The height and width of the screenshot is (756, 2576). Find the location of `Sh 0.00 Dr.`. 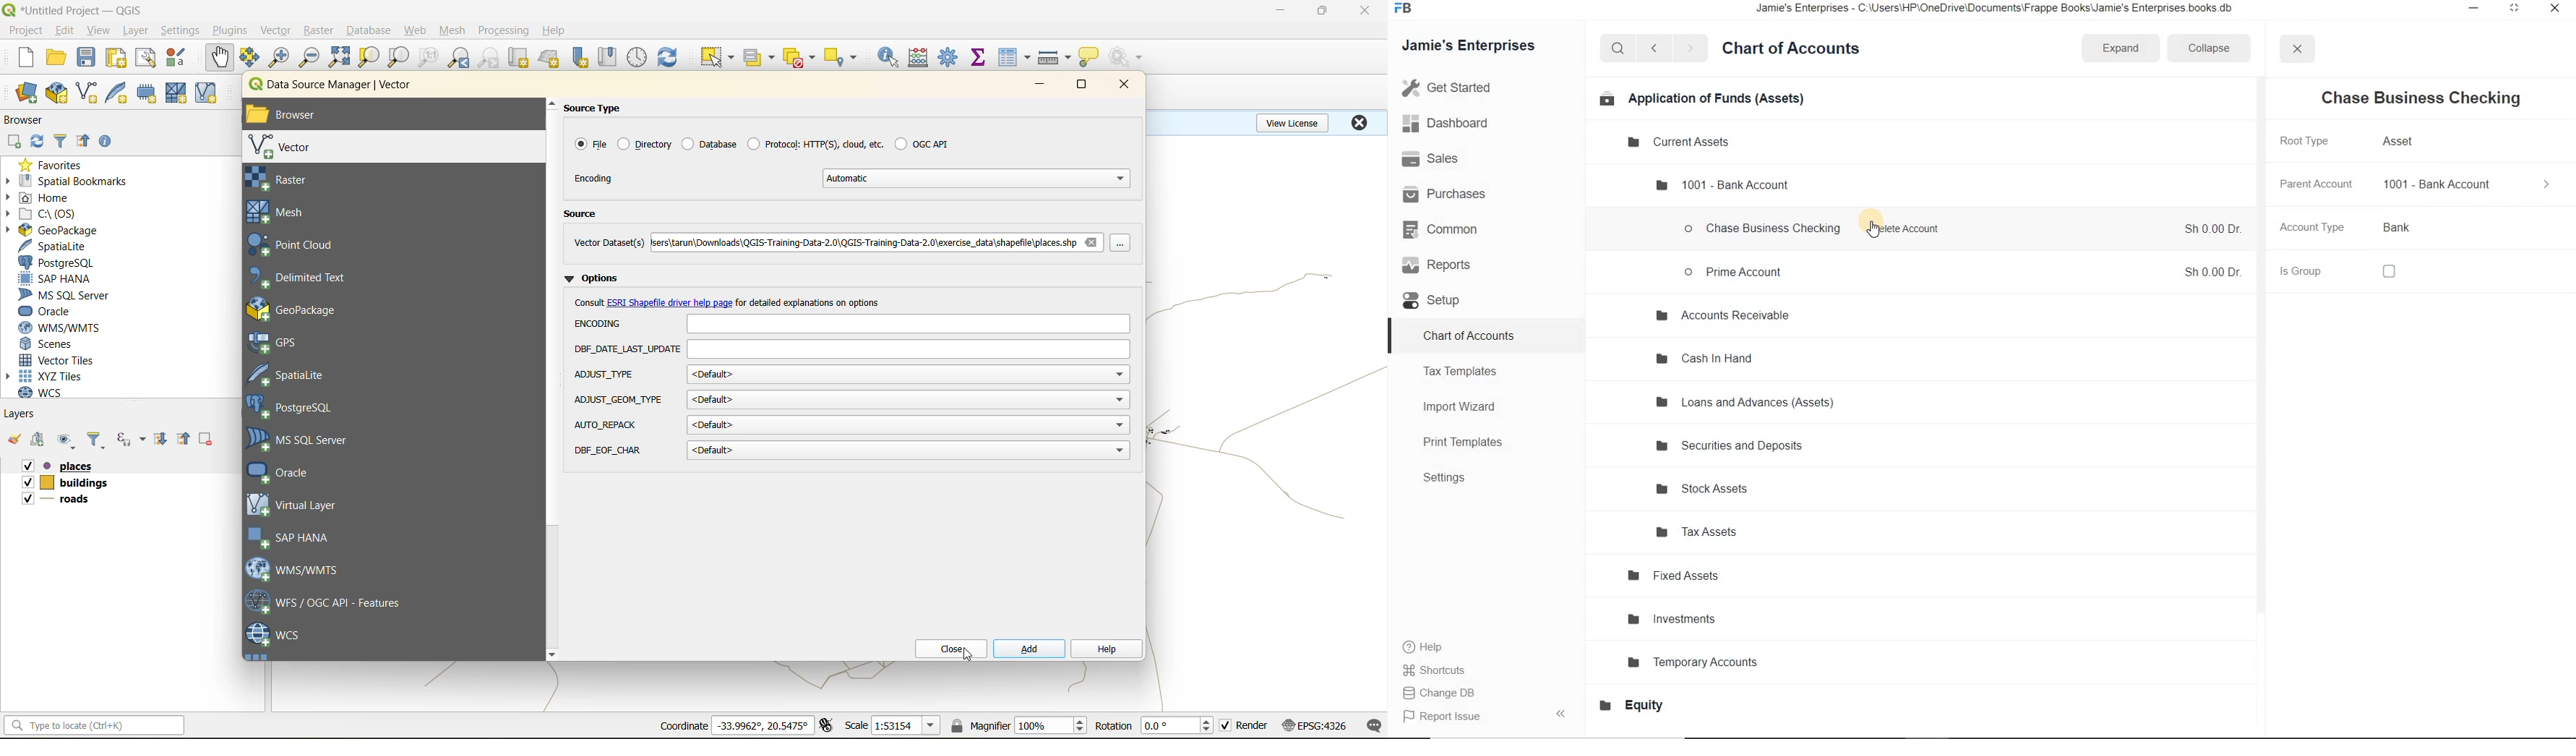

Sh 0.00 Dr. is located at coordinates (2211, 273).